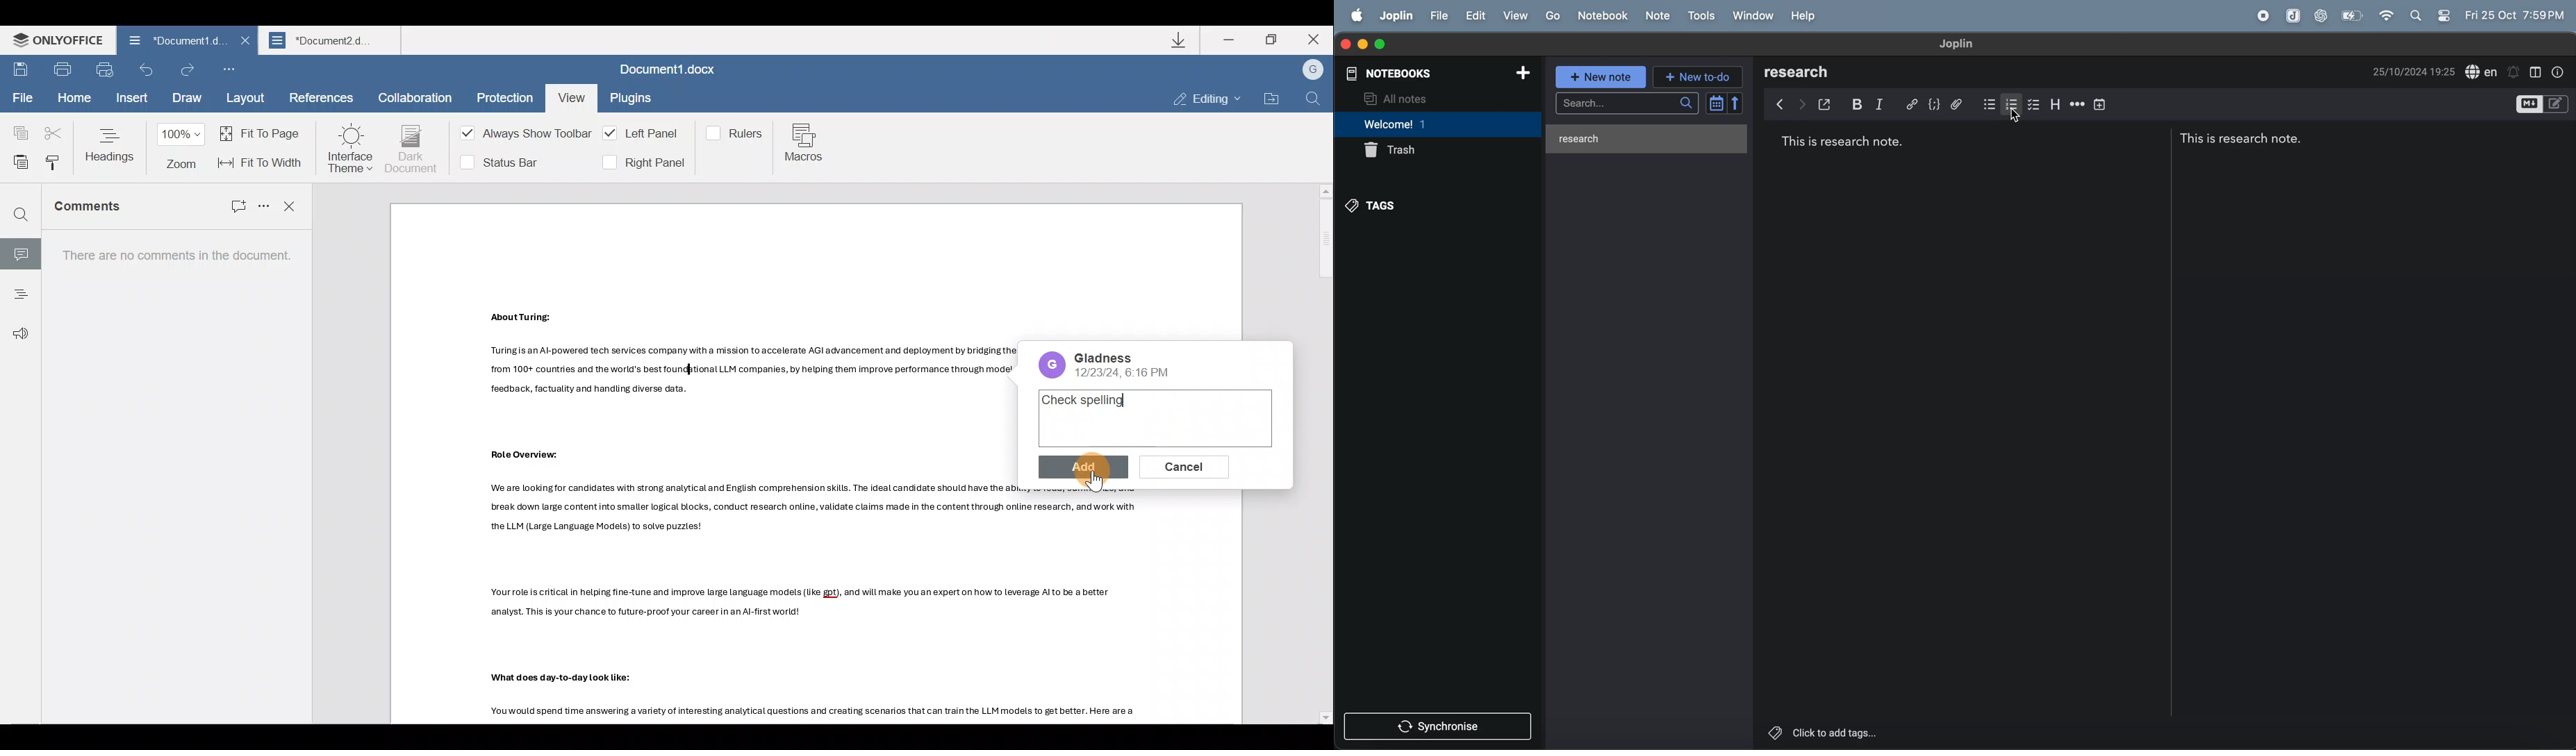 This screenshot has height=756, width=2576. Describe the element at coordinates (1779, 105) in the screenshot. I see `back` at that location.